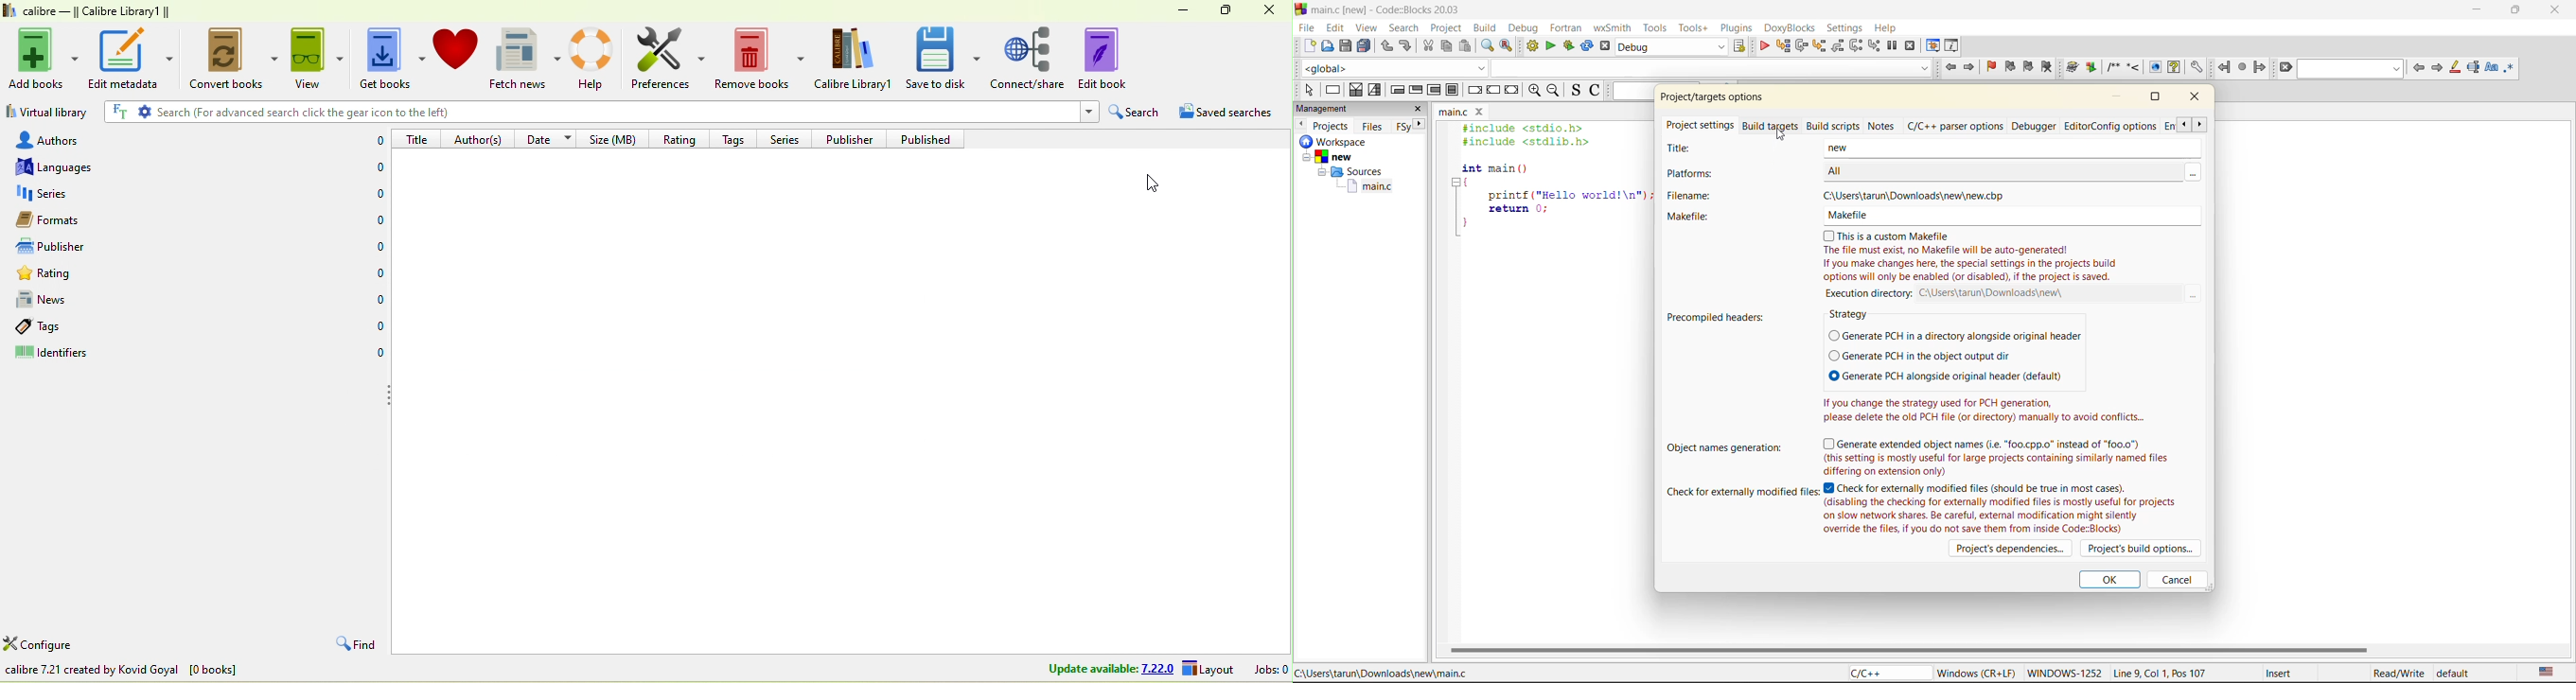  Describe the element at coordinates (856, 59) in the screenshot. I see `calibre library1` at that location.